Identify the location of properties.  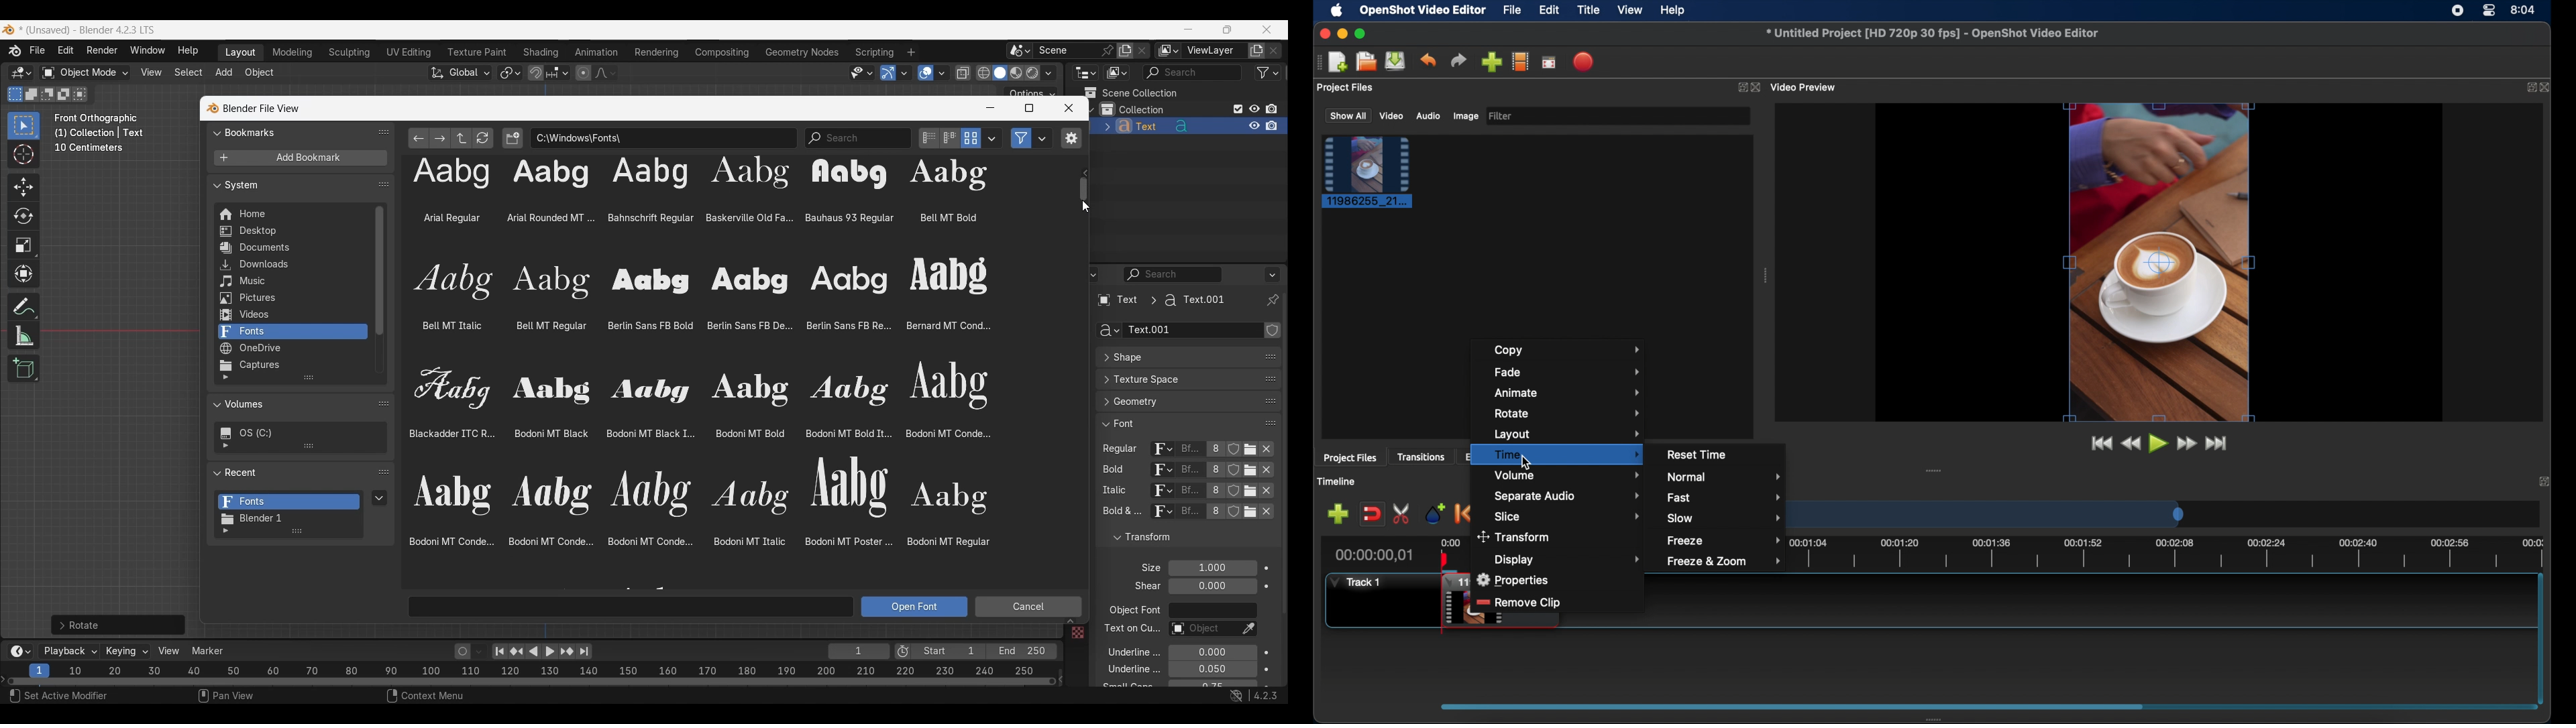
(1511, 580).